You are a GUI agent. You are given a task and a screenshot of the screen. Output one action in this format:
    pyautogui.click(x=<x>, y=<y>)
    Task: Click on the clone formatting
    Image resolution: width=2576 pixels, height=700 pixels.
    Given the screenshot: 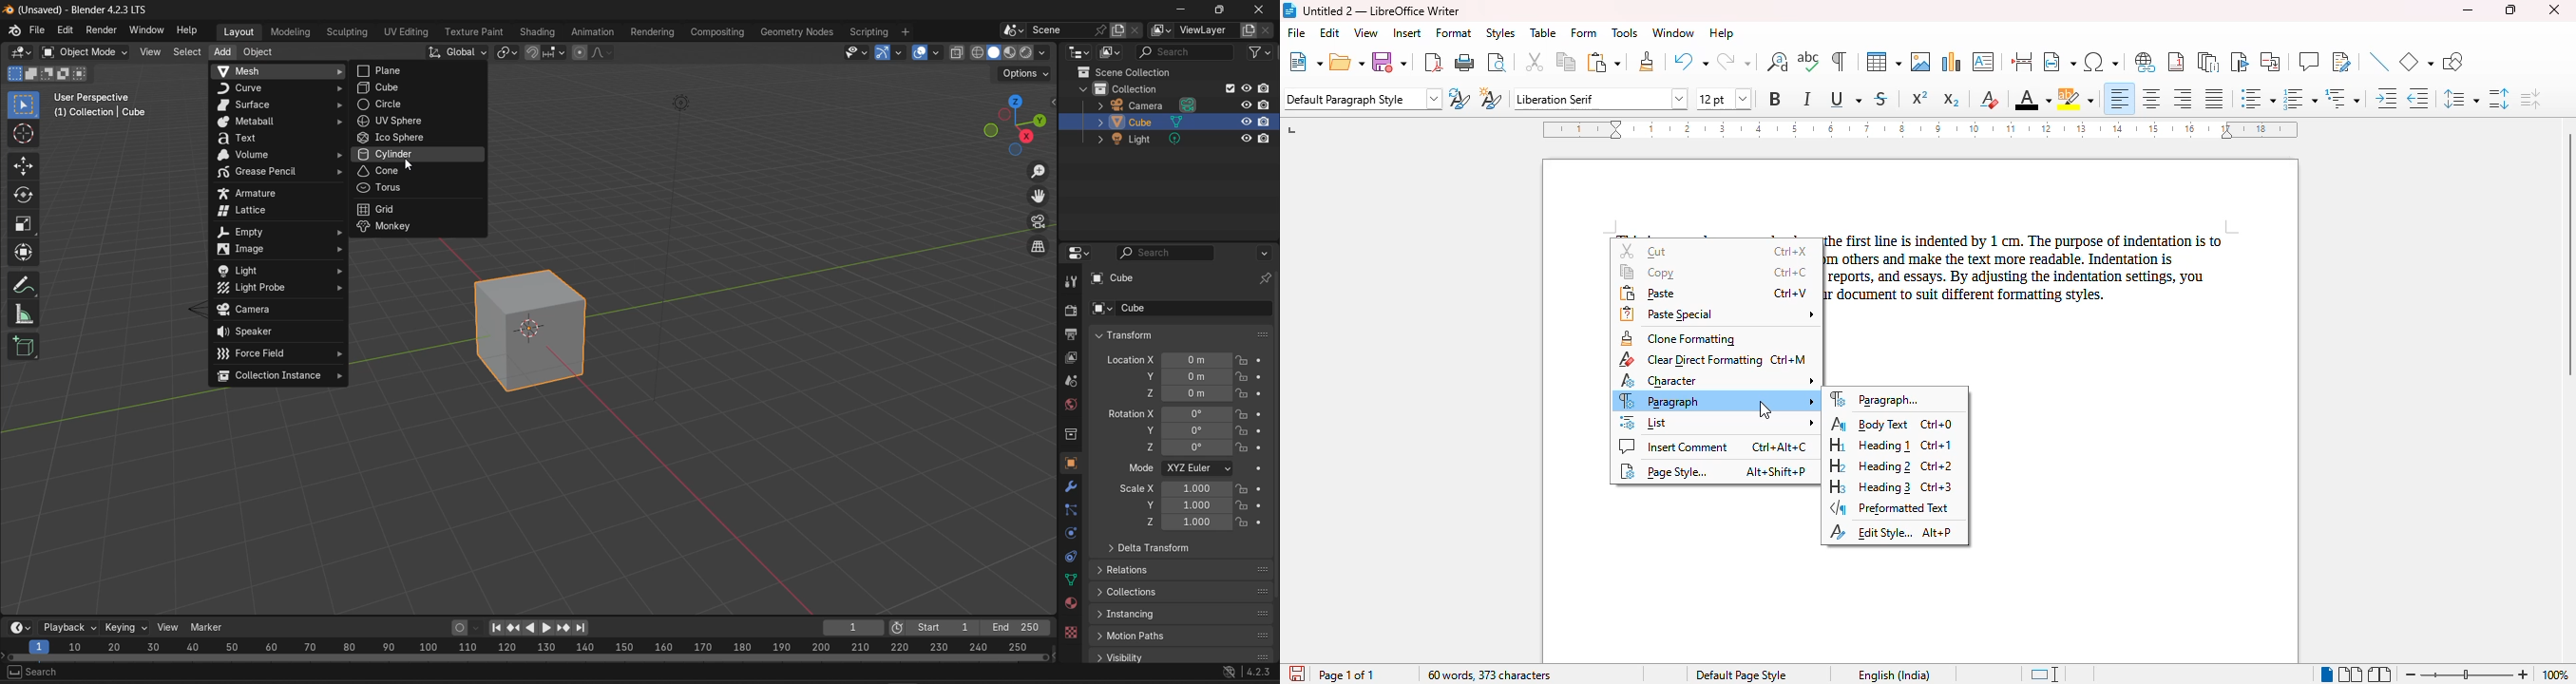 What is the action you would take?
    pyautogui.click(x=1646, y=62)
    